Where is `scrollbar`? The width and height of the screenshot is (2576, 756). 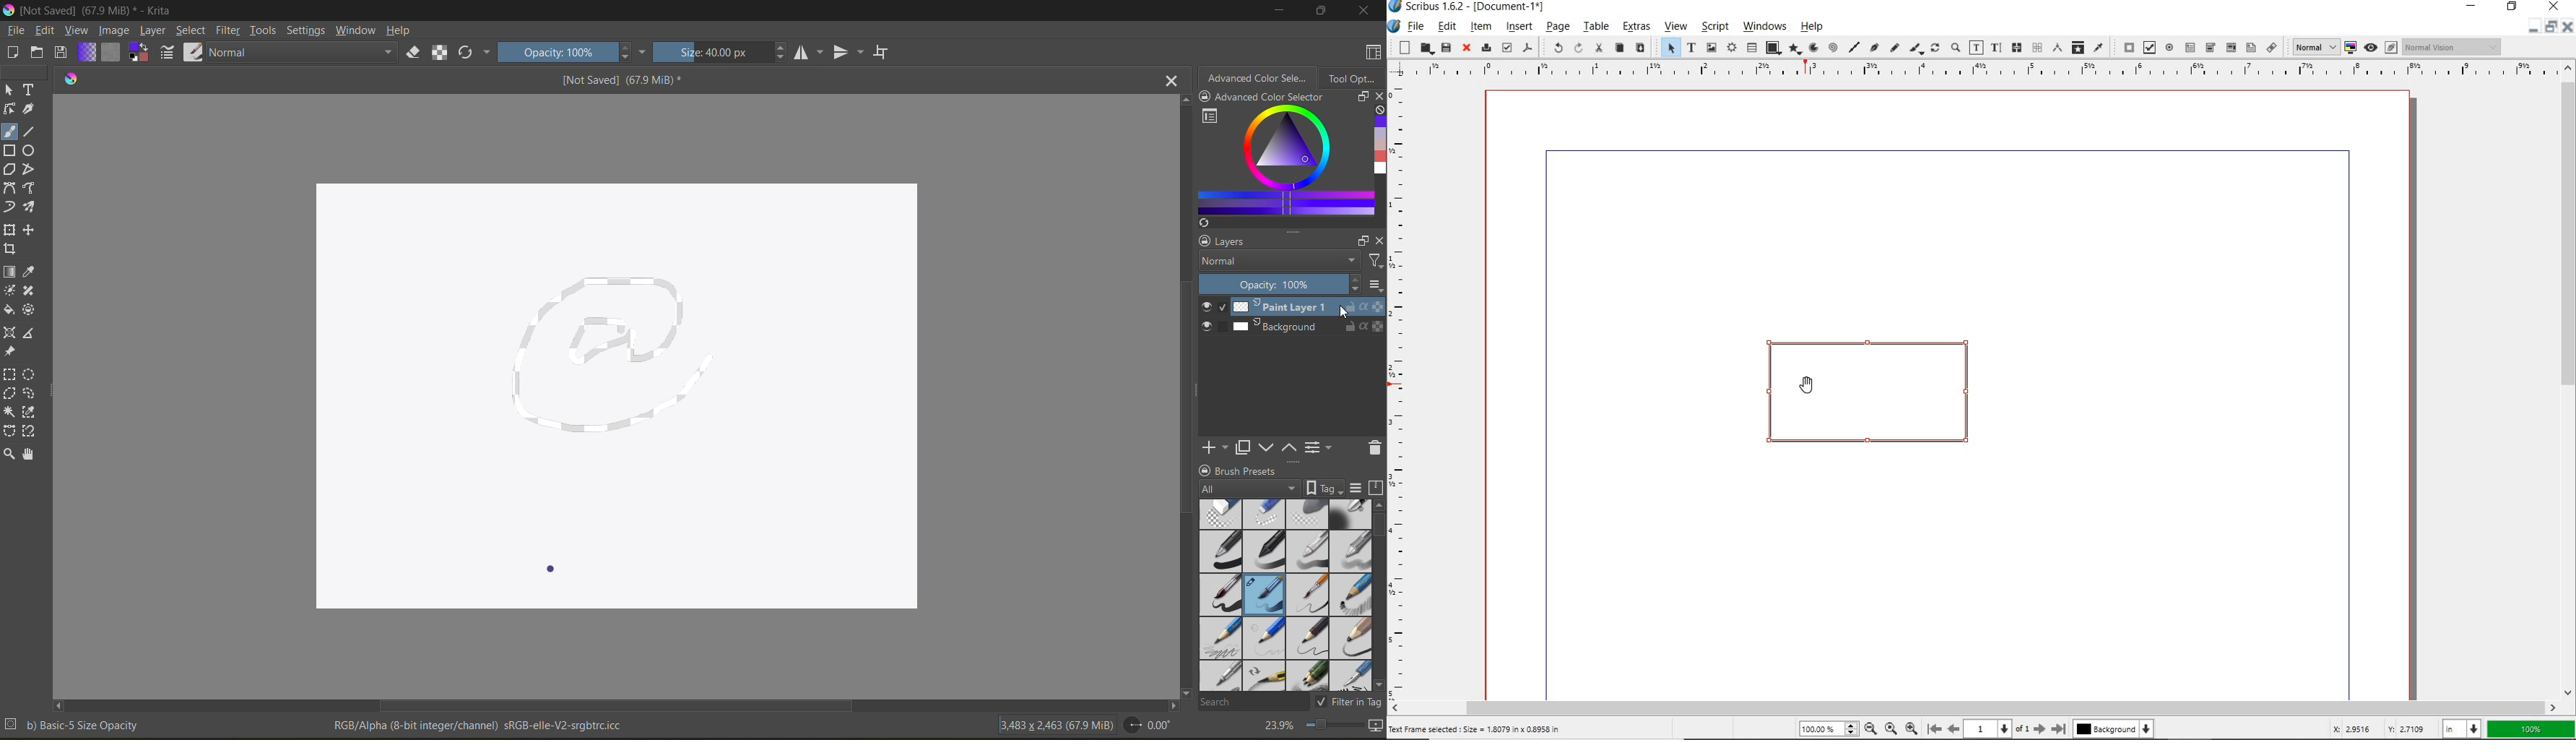 scrollbar is located at coordinates (1974, 707).